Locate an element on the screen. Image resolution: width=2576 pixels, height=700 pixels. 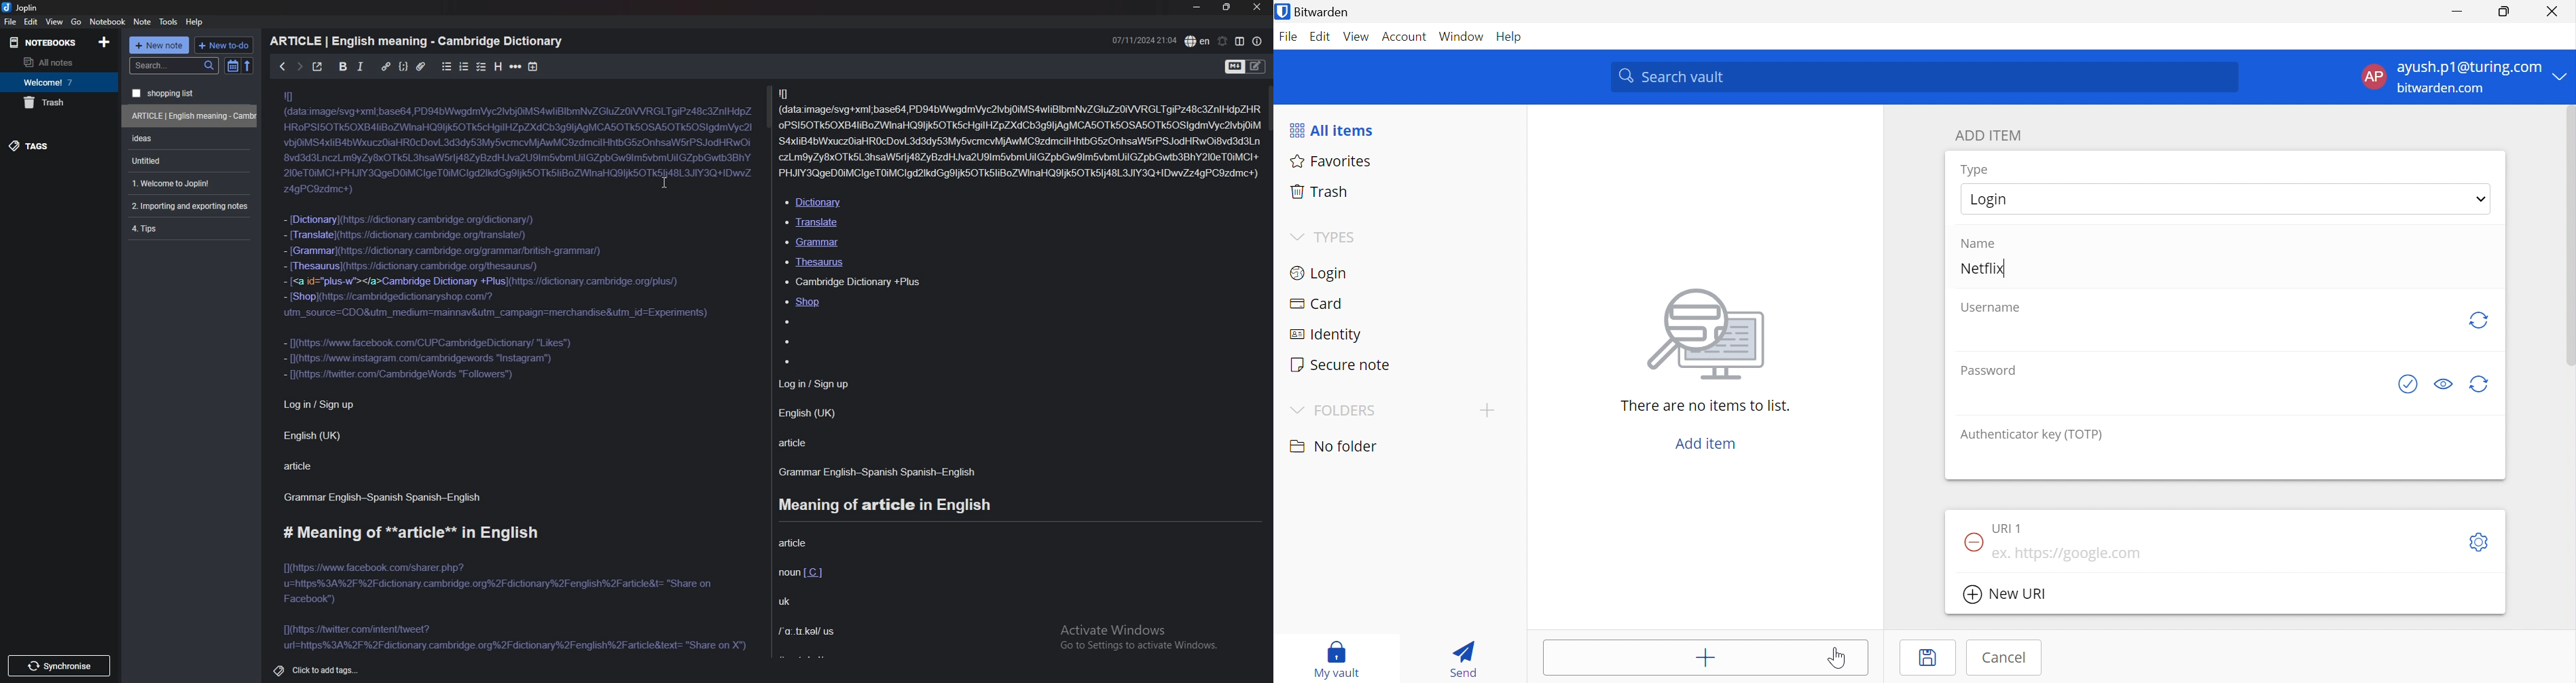
Send is located at coordinates (1463, 661).